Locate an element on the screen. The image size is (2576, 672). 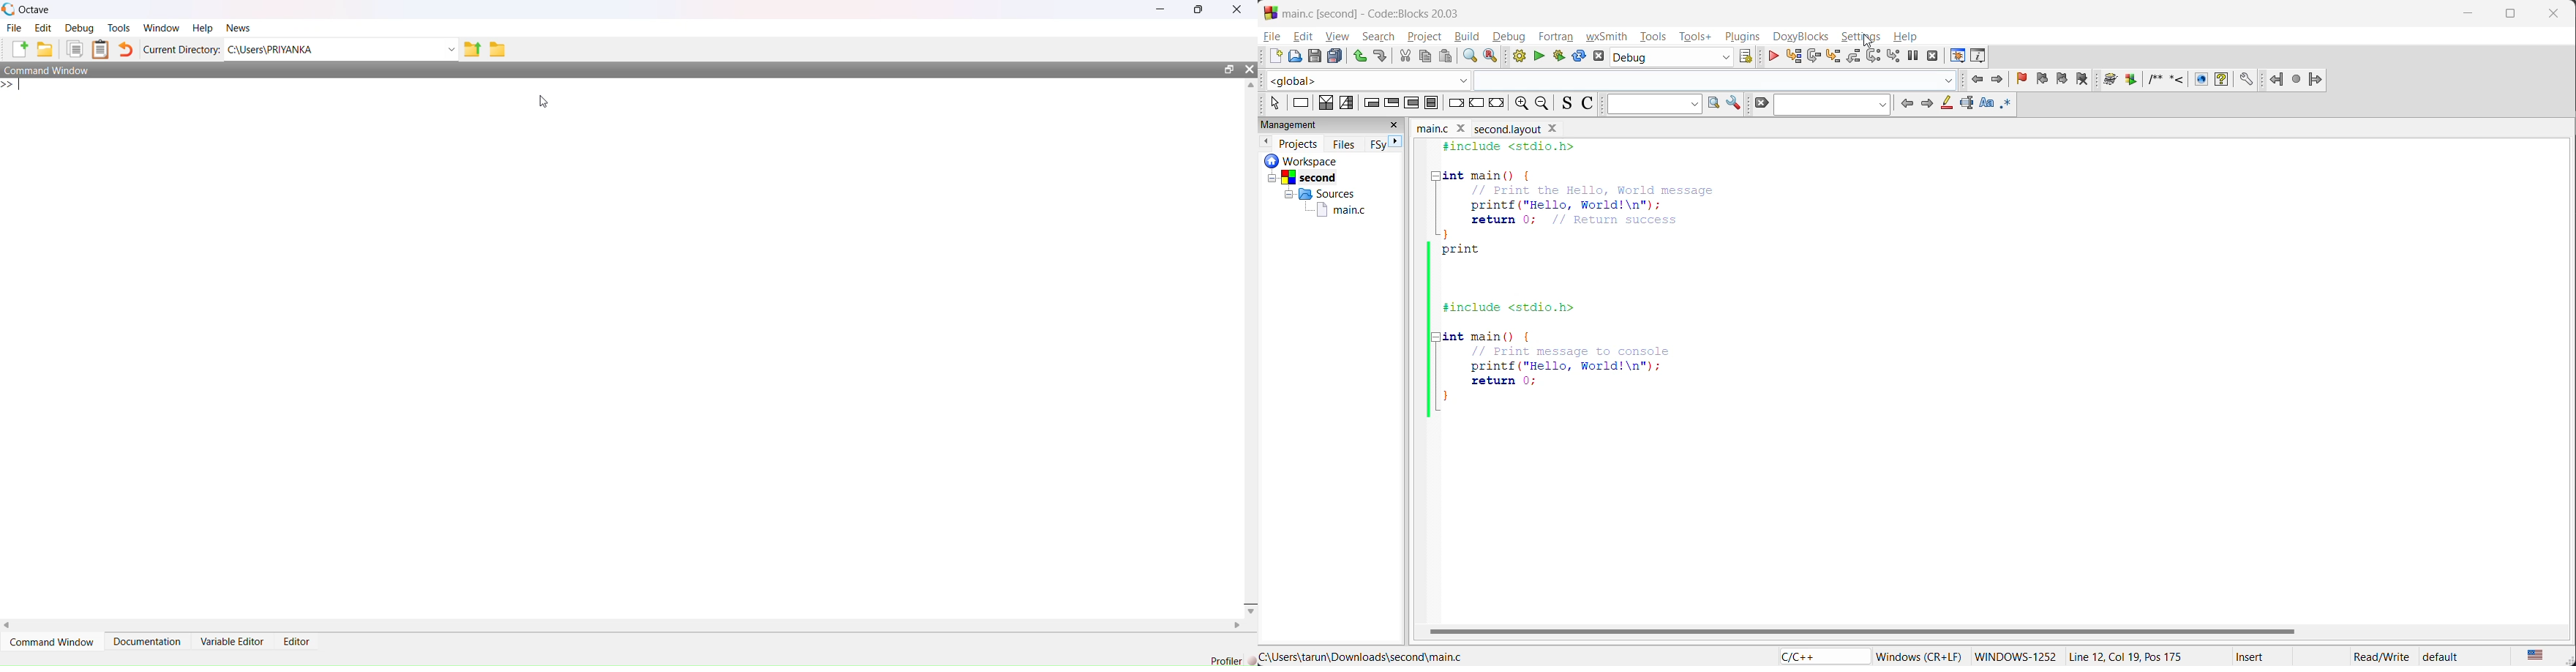
text language is located at coordinates (2535, 656).